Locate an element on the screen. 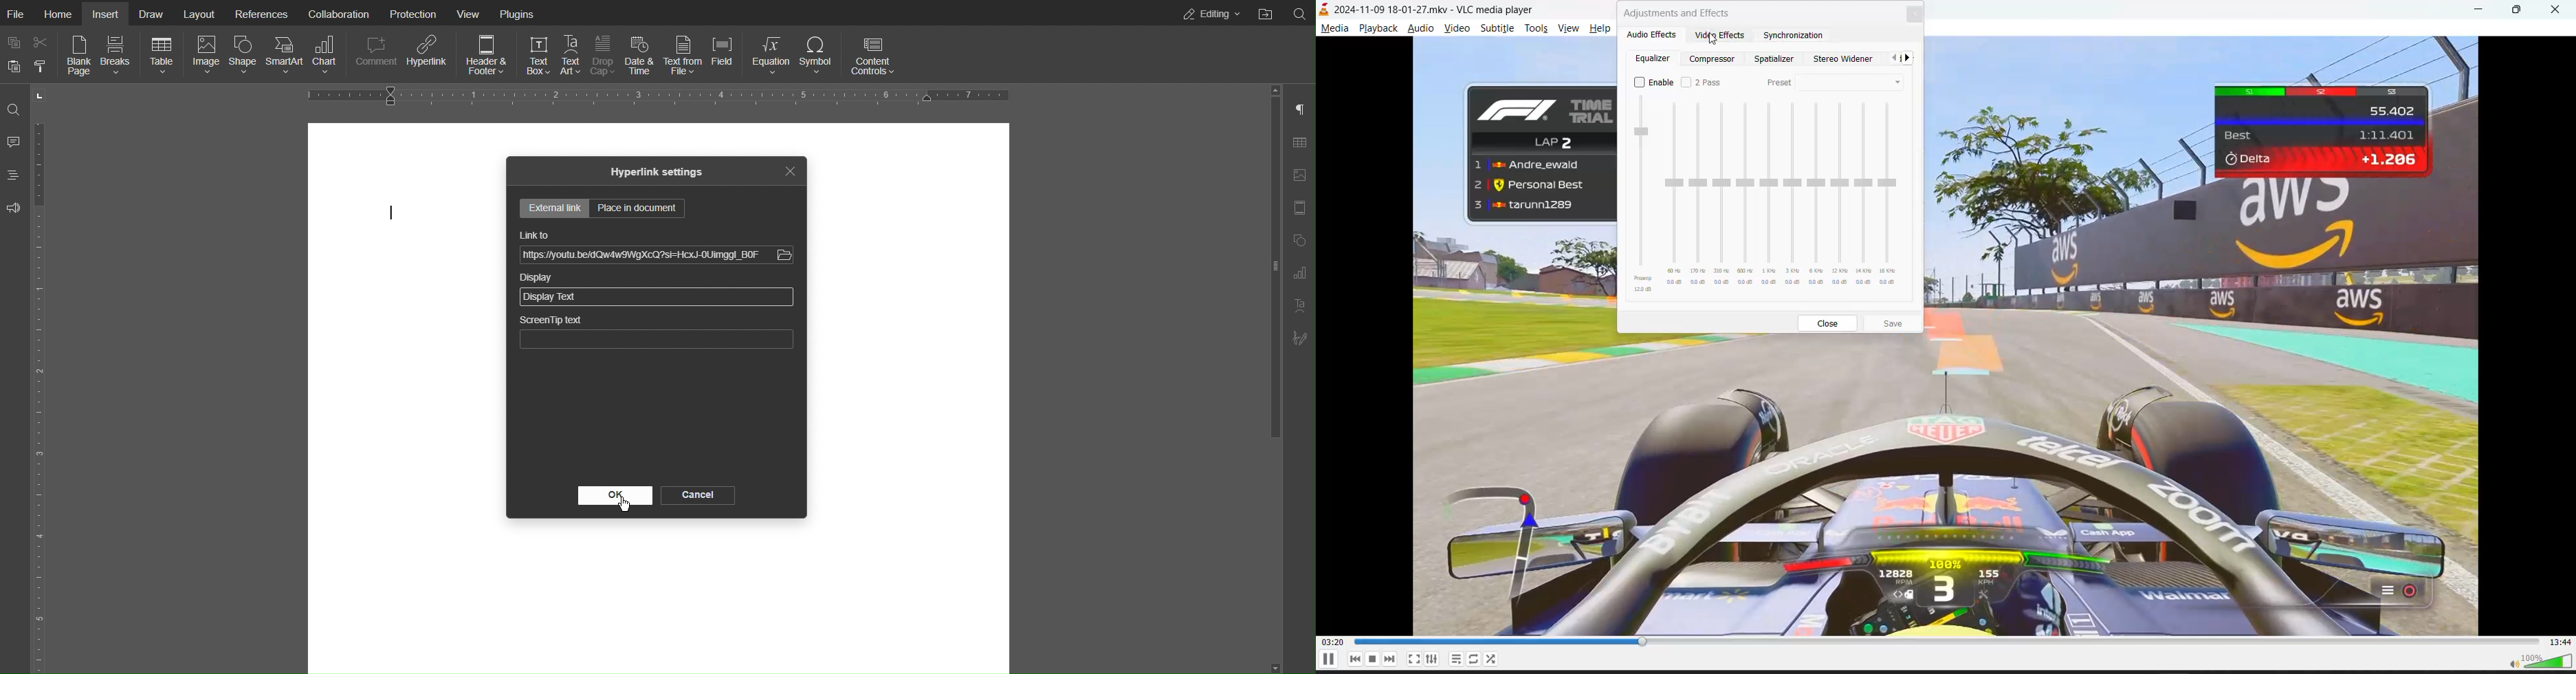  minimize is located at coordinates (2472, 12).